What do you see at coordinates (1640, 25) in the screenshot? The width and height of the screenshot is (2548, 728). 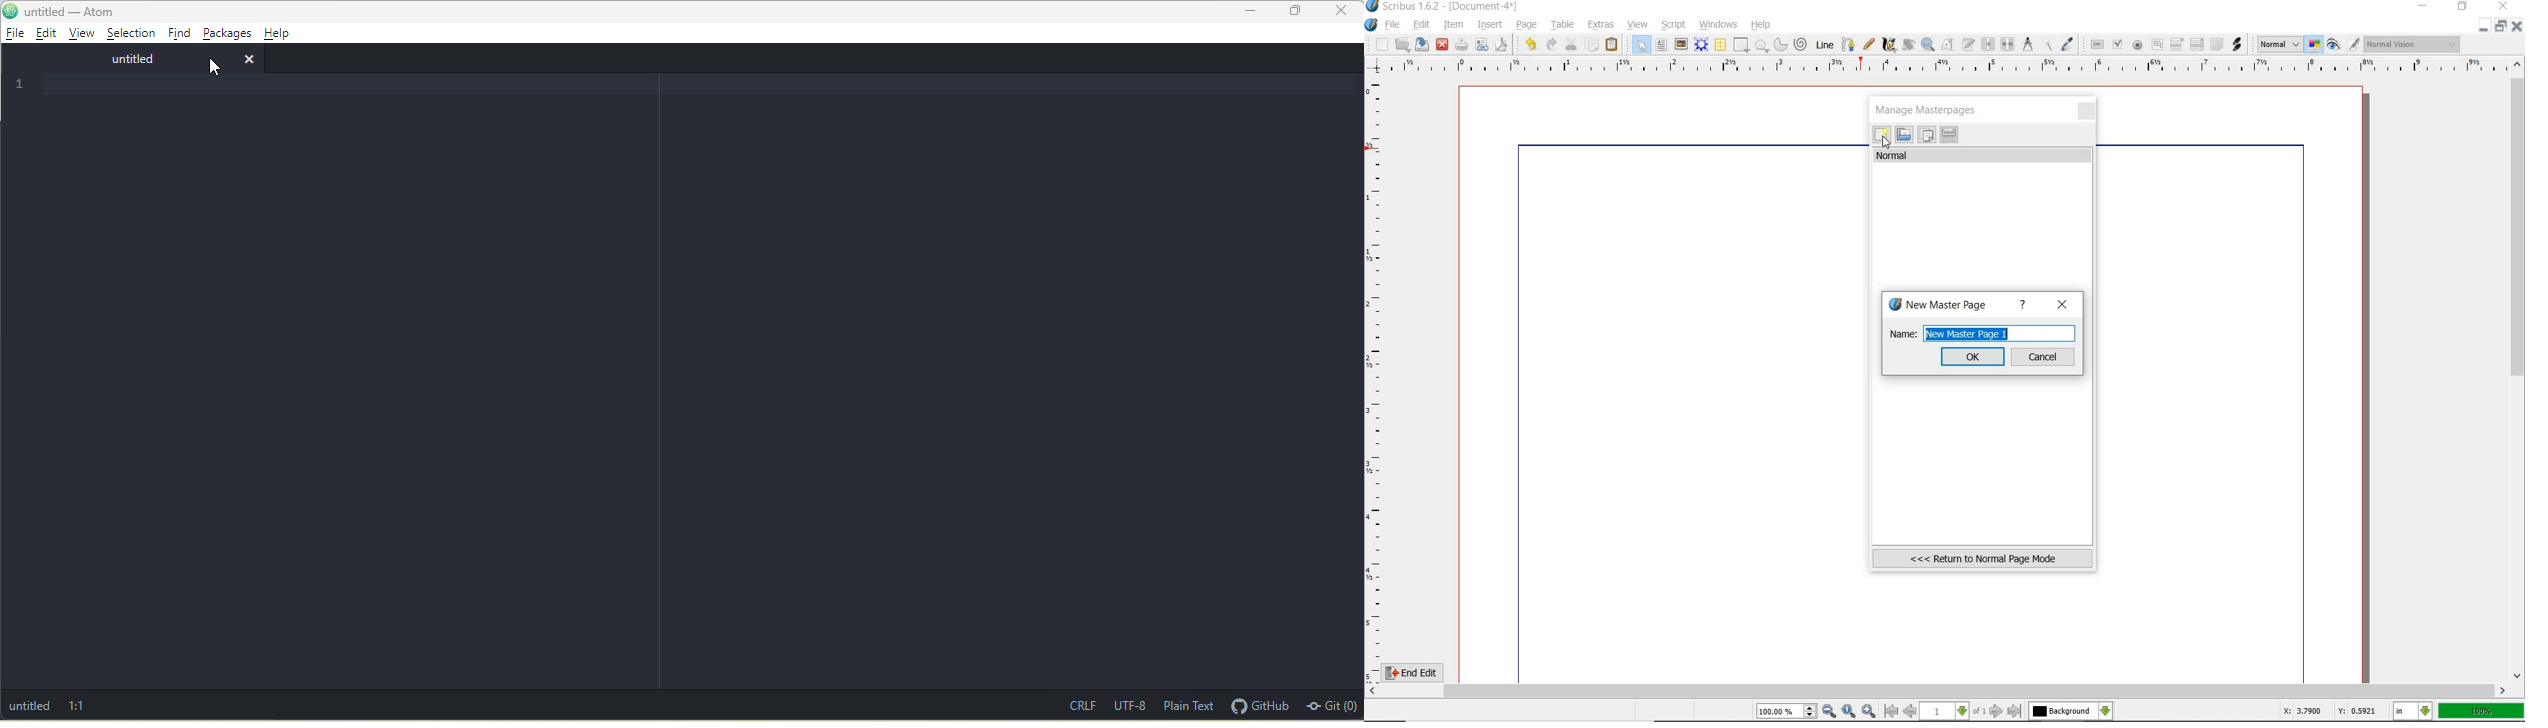 I see `view` at bounding box center [1640, 25].